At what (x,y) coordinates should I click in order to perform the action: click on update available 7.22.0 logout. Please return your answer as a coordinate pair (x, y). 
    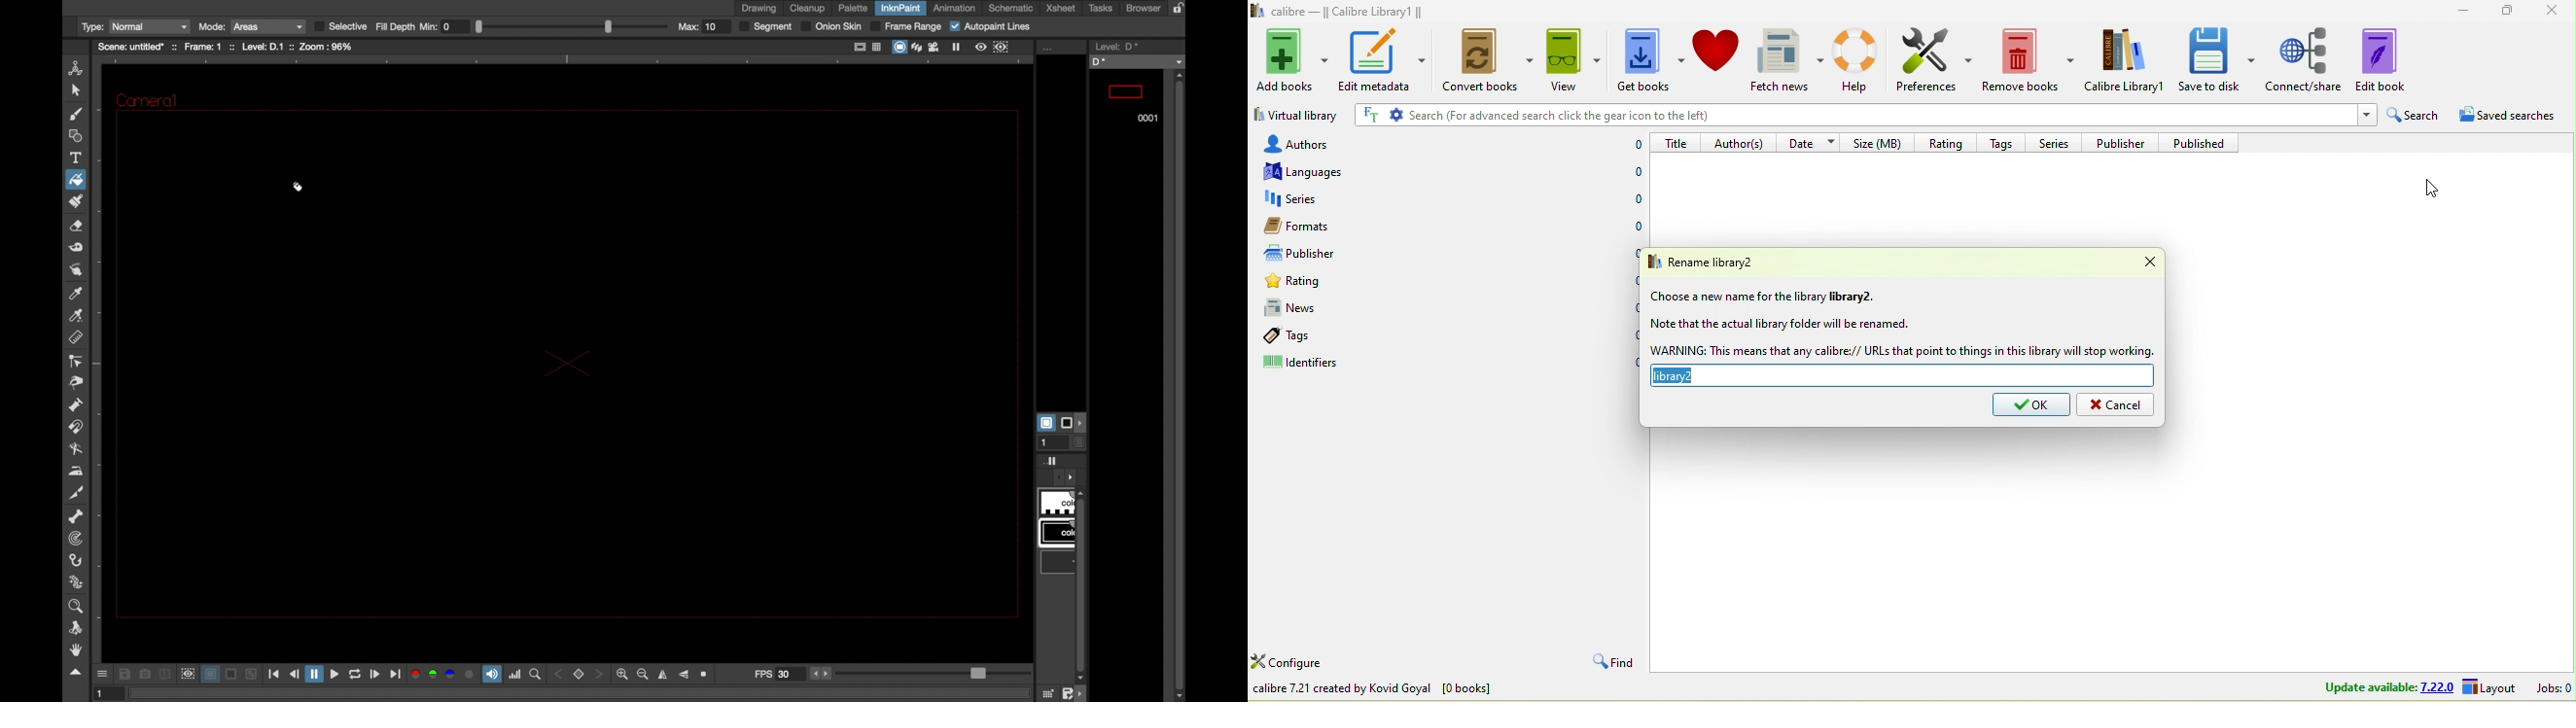
    Looking at the image, I should click on (2414, 688).